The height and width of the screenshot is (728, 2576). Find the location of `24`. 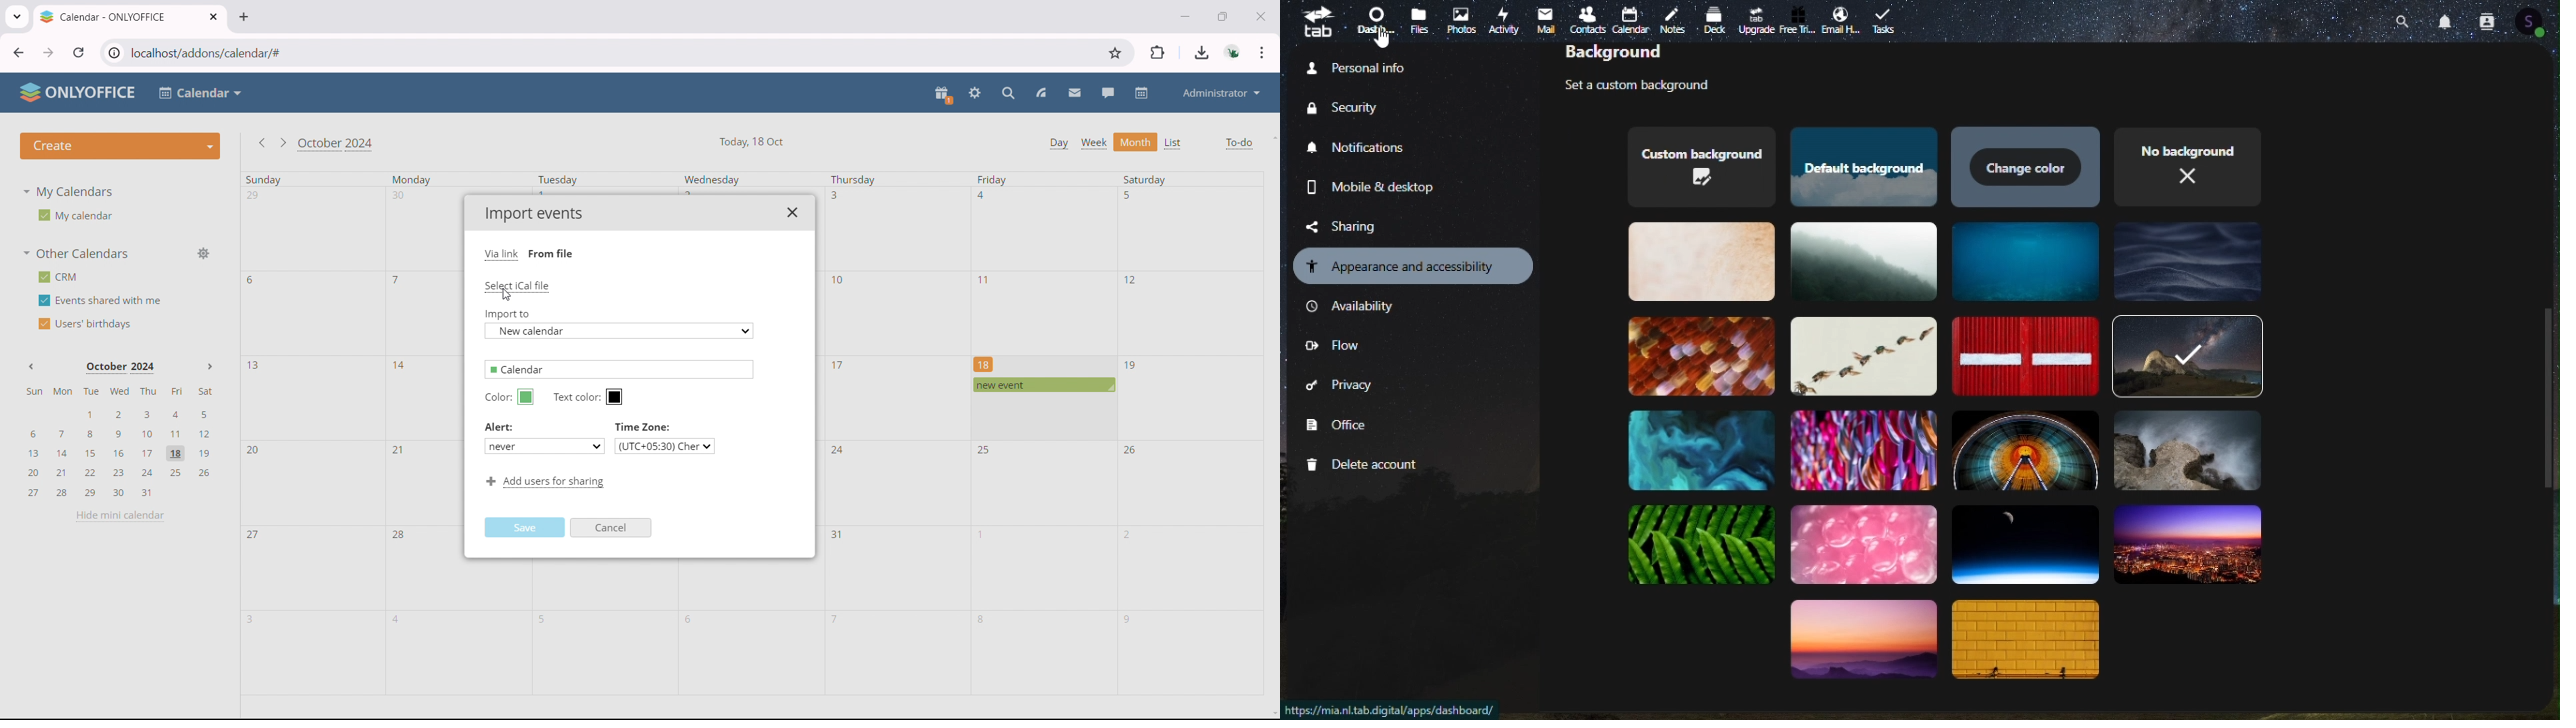

24 is located at coordinates (837, 451).